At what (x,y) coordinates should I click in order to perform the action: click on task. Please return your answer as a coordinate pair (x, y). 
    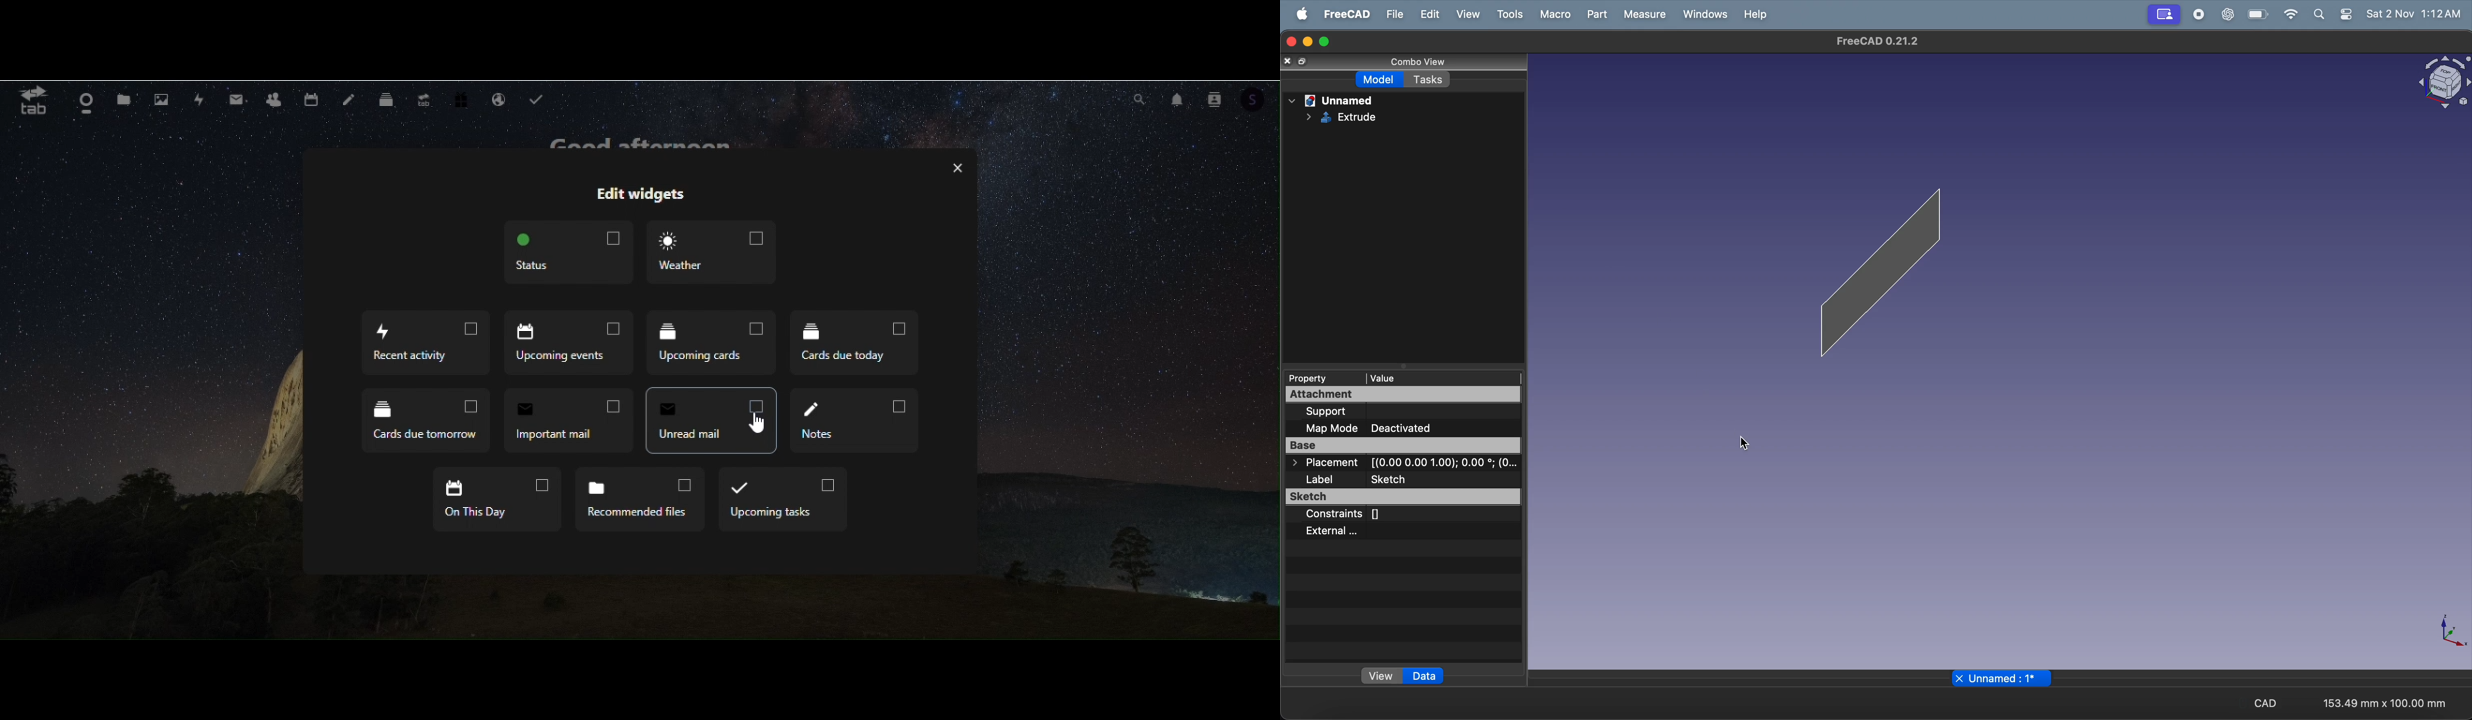
    Looking at the image, I should click on (540, 98).